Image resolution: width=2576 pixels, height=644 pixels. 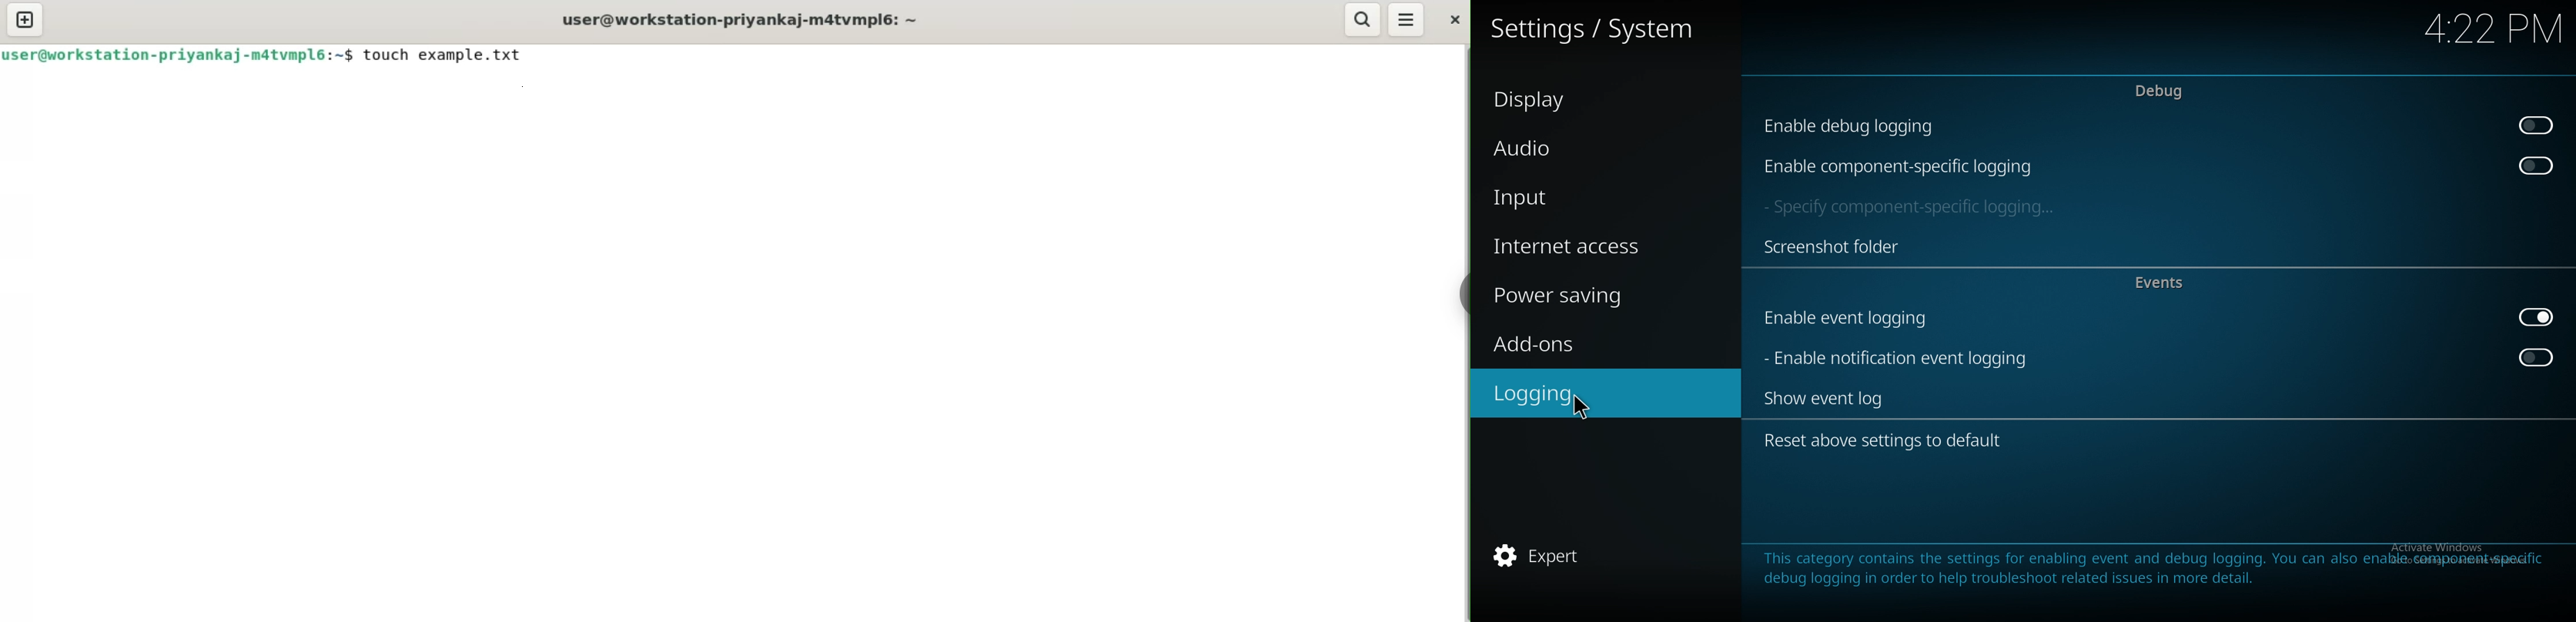 What do you see at coordinates (2159, 92) in the screenshot?
I see `debug` at bounding box center [2159, 92].